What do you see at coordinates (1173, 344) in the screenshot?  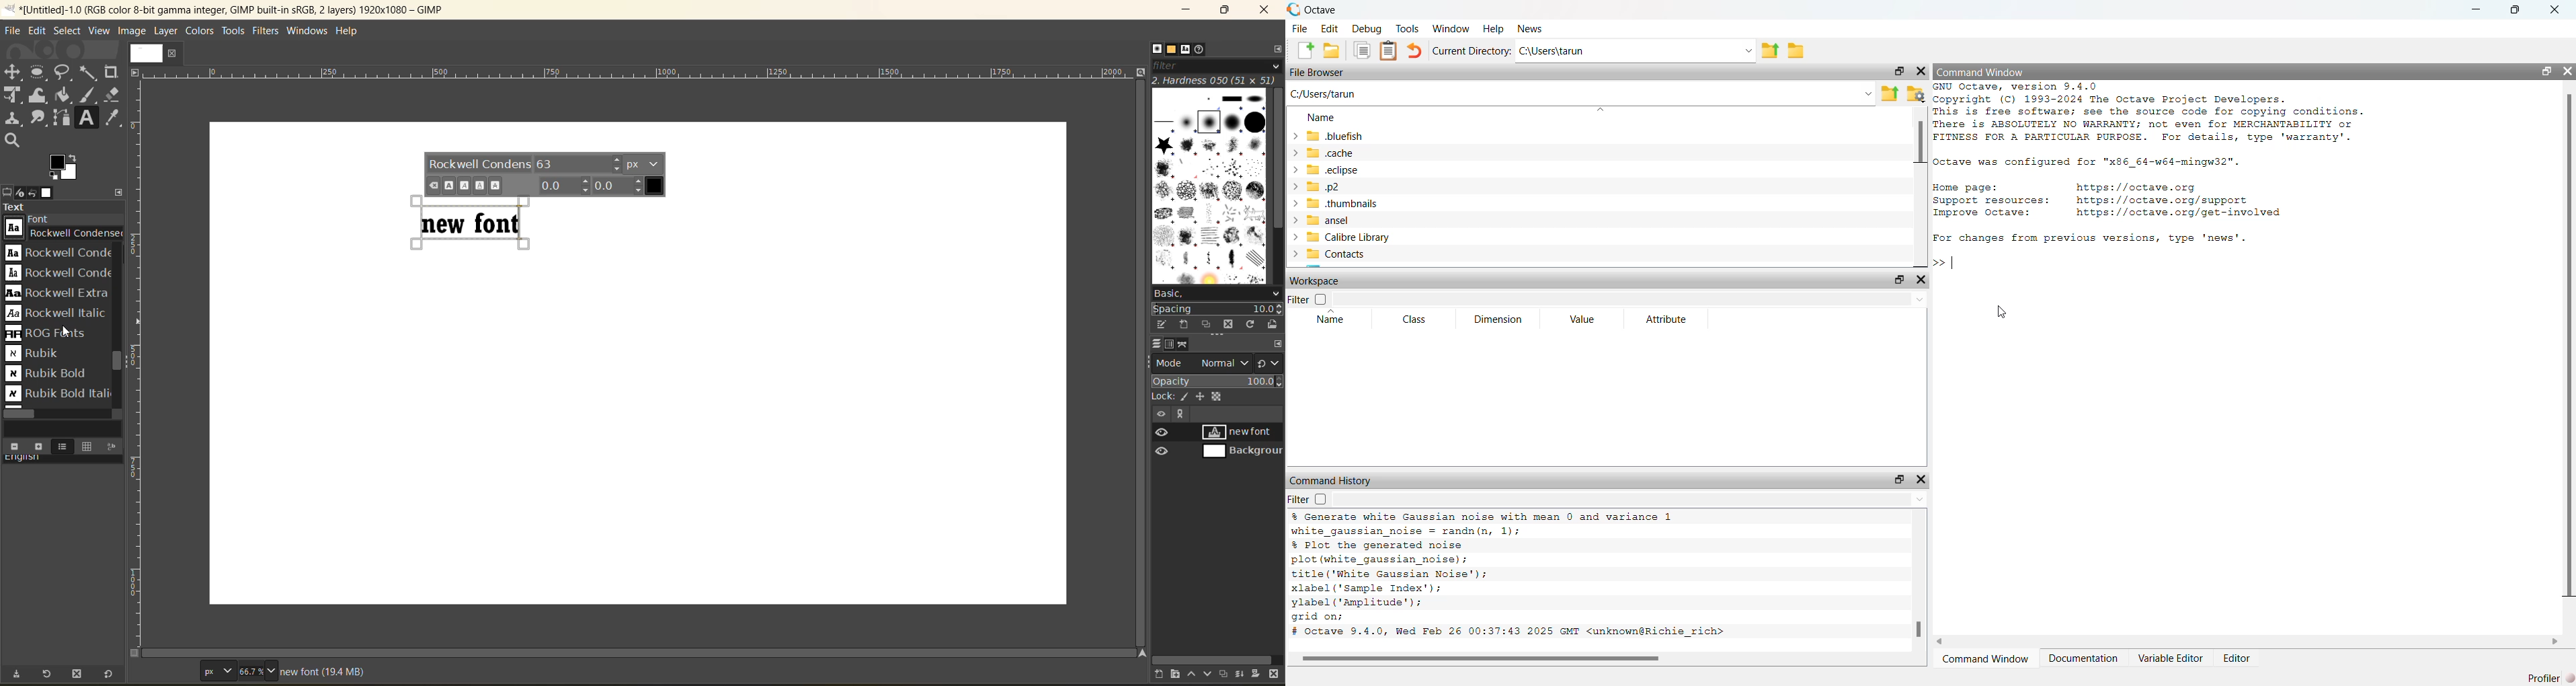 I see `channels` at bounding box center [1173, 344].